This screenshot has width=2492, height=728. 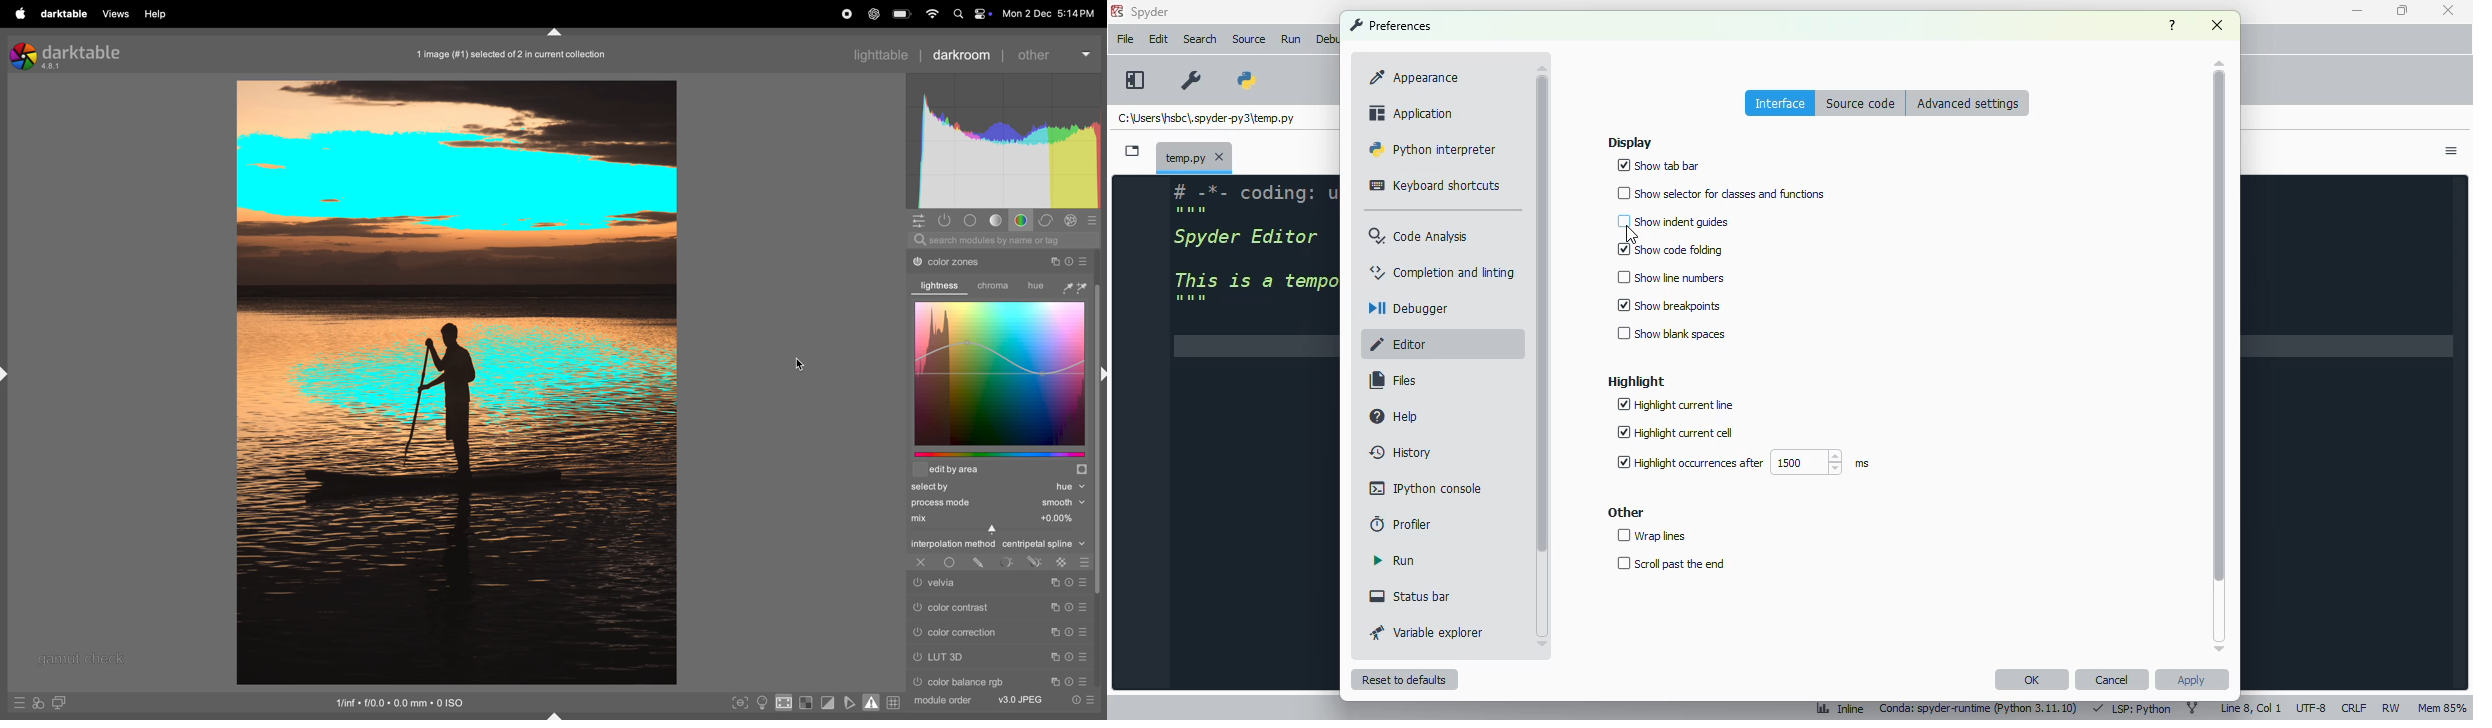 I want to click on color rgb balance, so click(x=975, y=680).